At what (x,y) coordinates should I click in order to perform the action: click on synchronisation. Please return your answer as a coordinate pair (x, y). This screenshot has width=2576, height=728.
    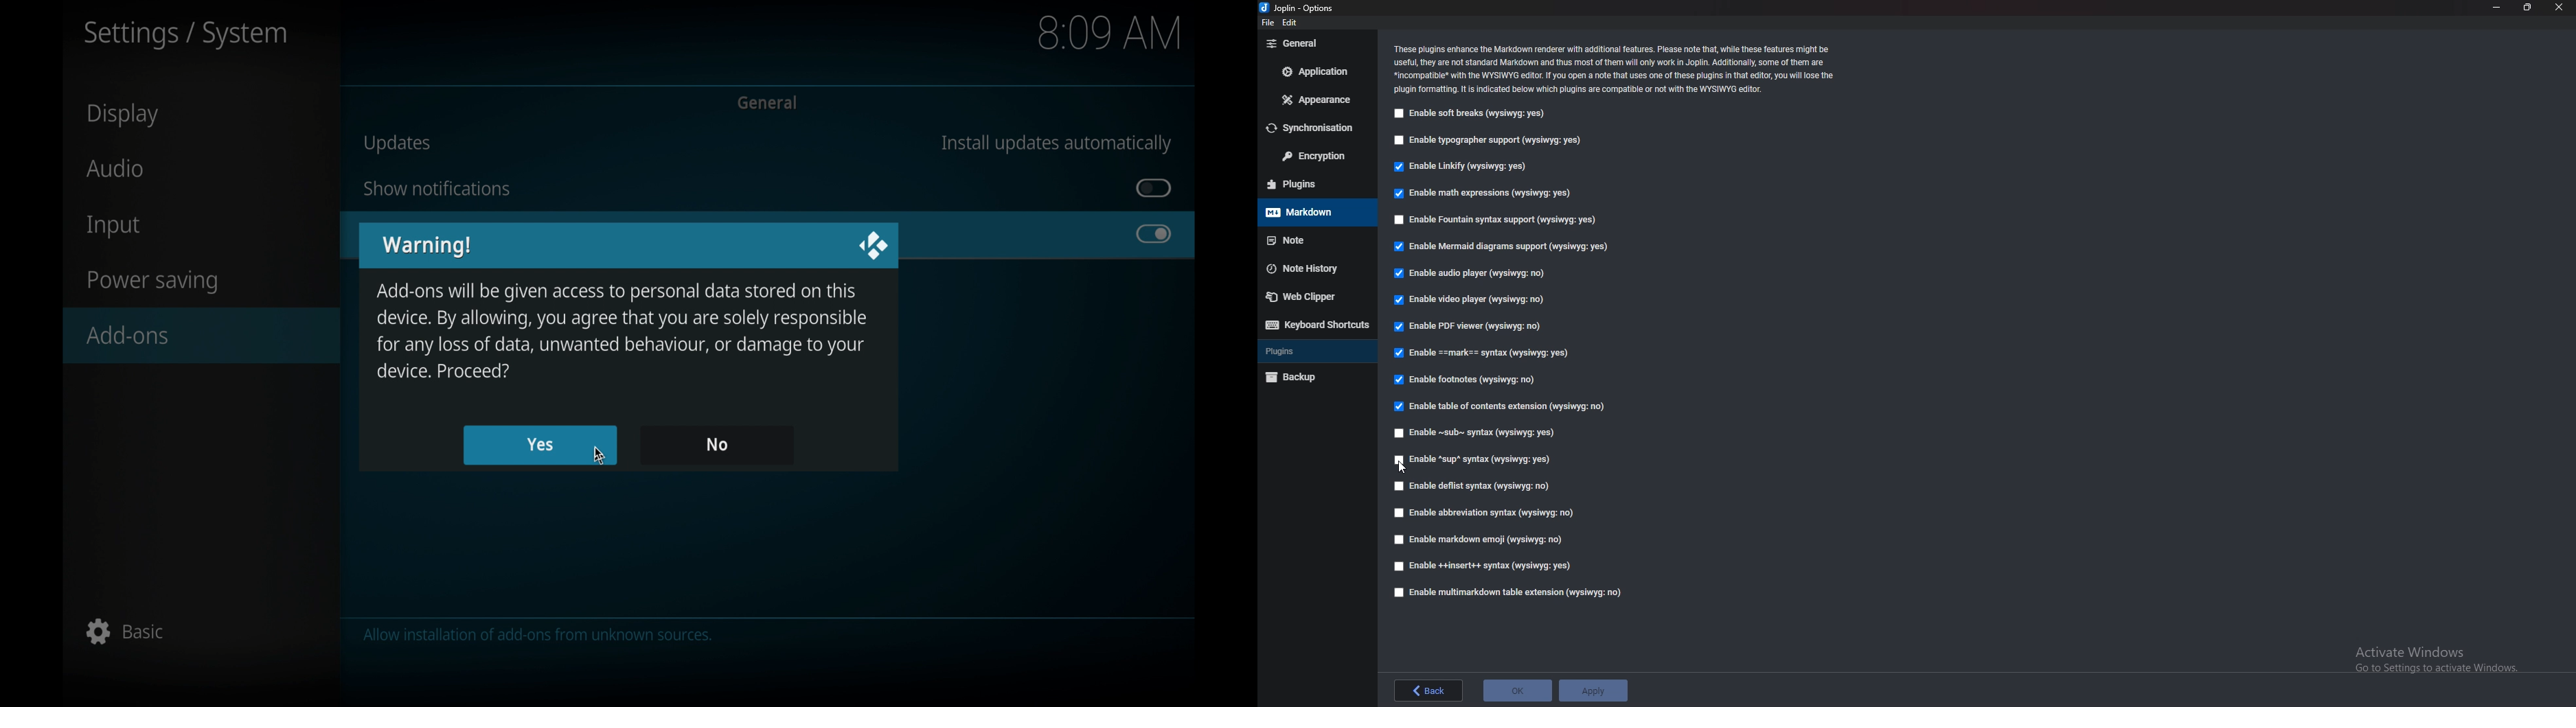
    Looking at the image, I should click on (1310, 128).